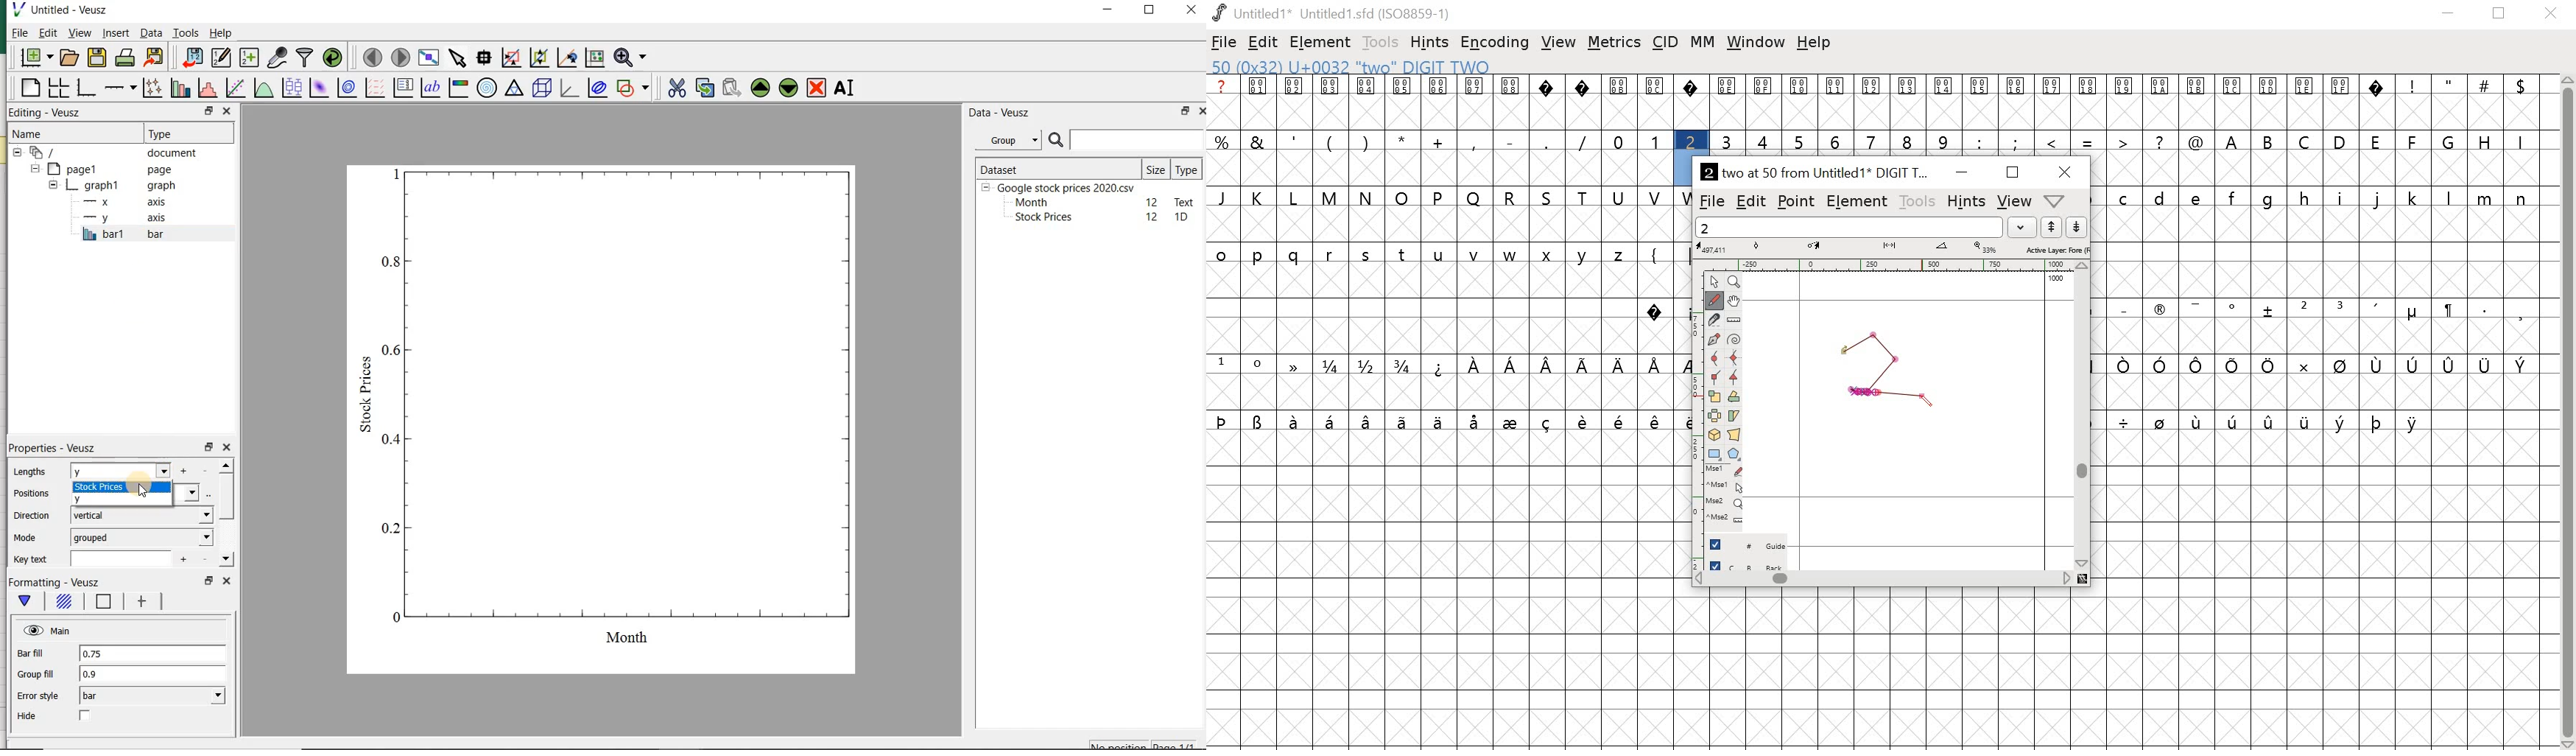  I want to click on dropdown, so click(2022, 227).